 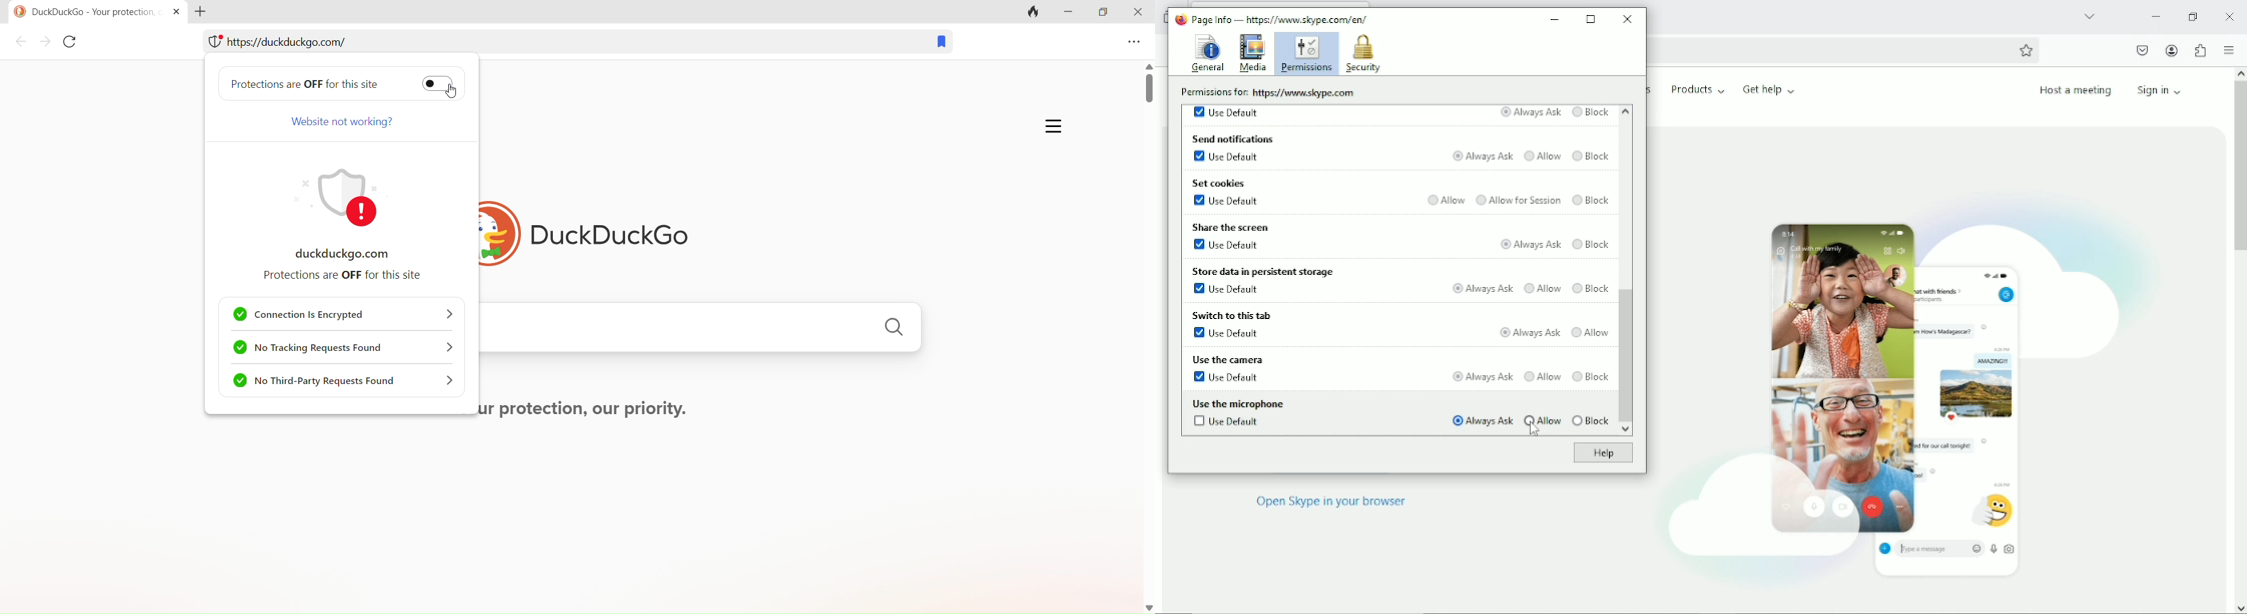 I want to click on Use default, so click(x=1228, y=201).